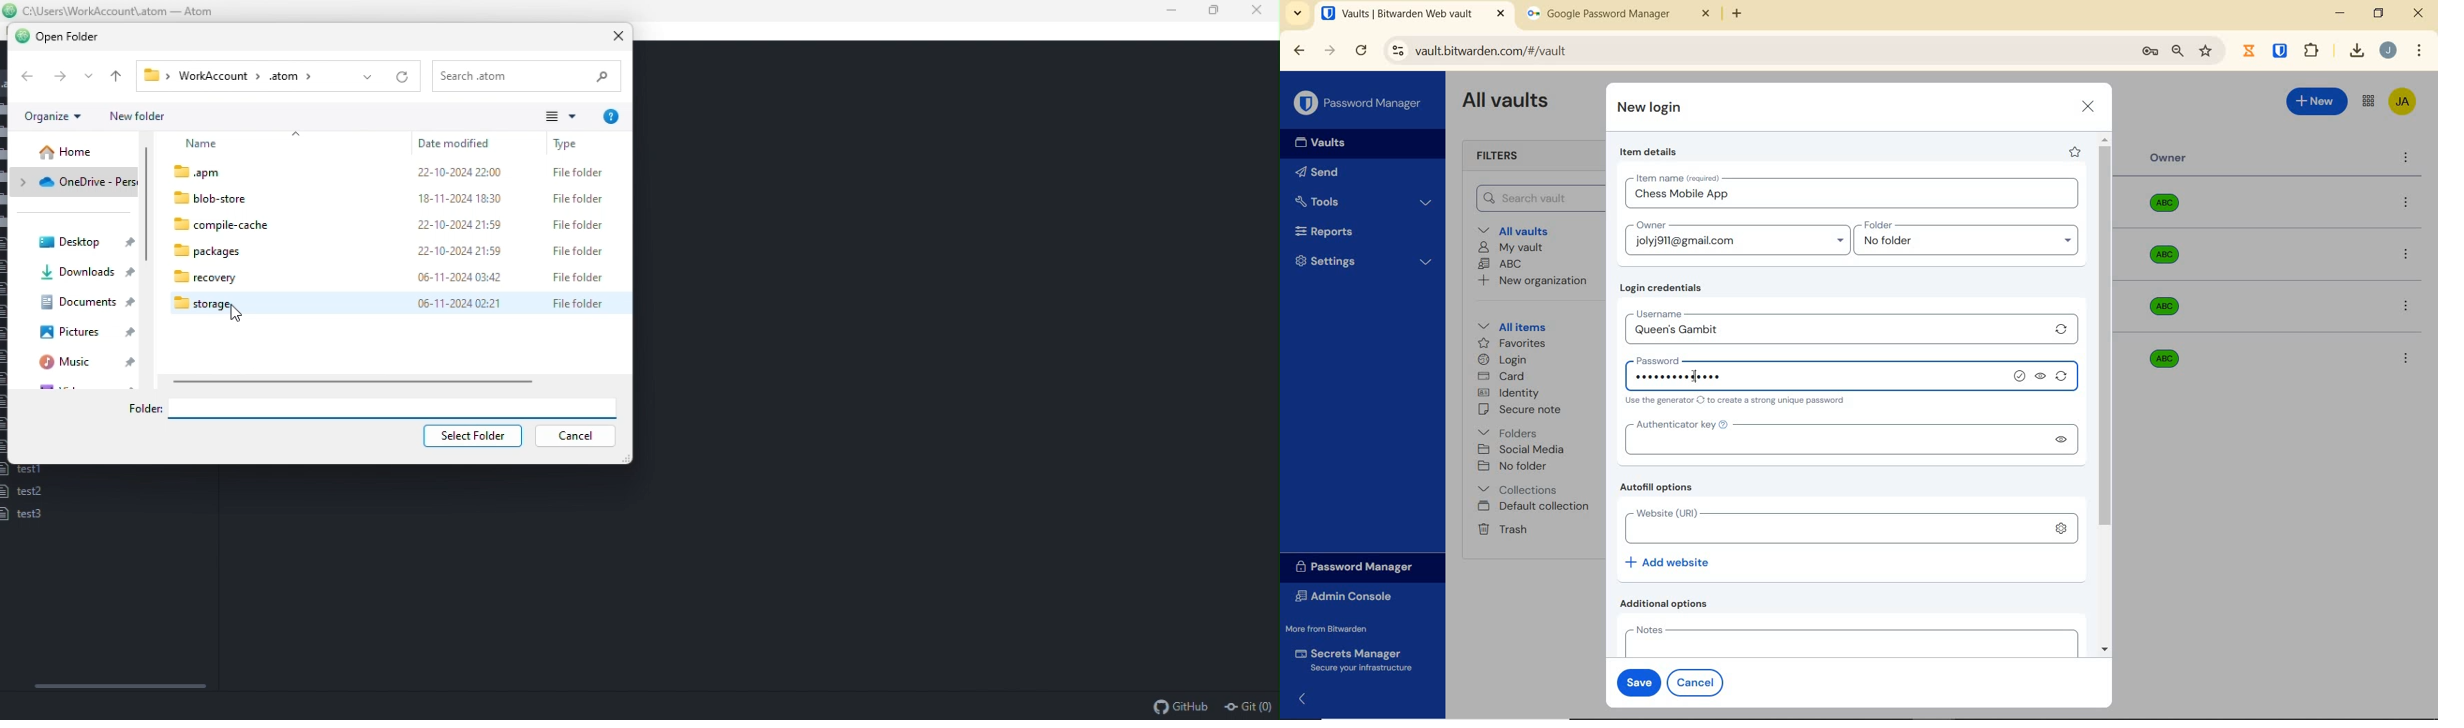 This screenshot has height=728, width=2464. What do you see at coordinates (2409, 203) in the screenshot?
I see `option` at bounding box center [2409, 203].